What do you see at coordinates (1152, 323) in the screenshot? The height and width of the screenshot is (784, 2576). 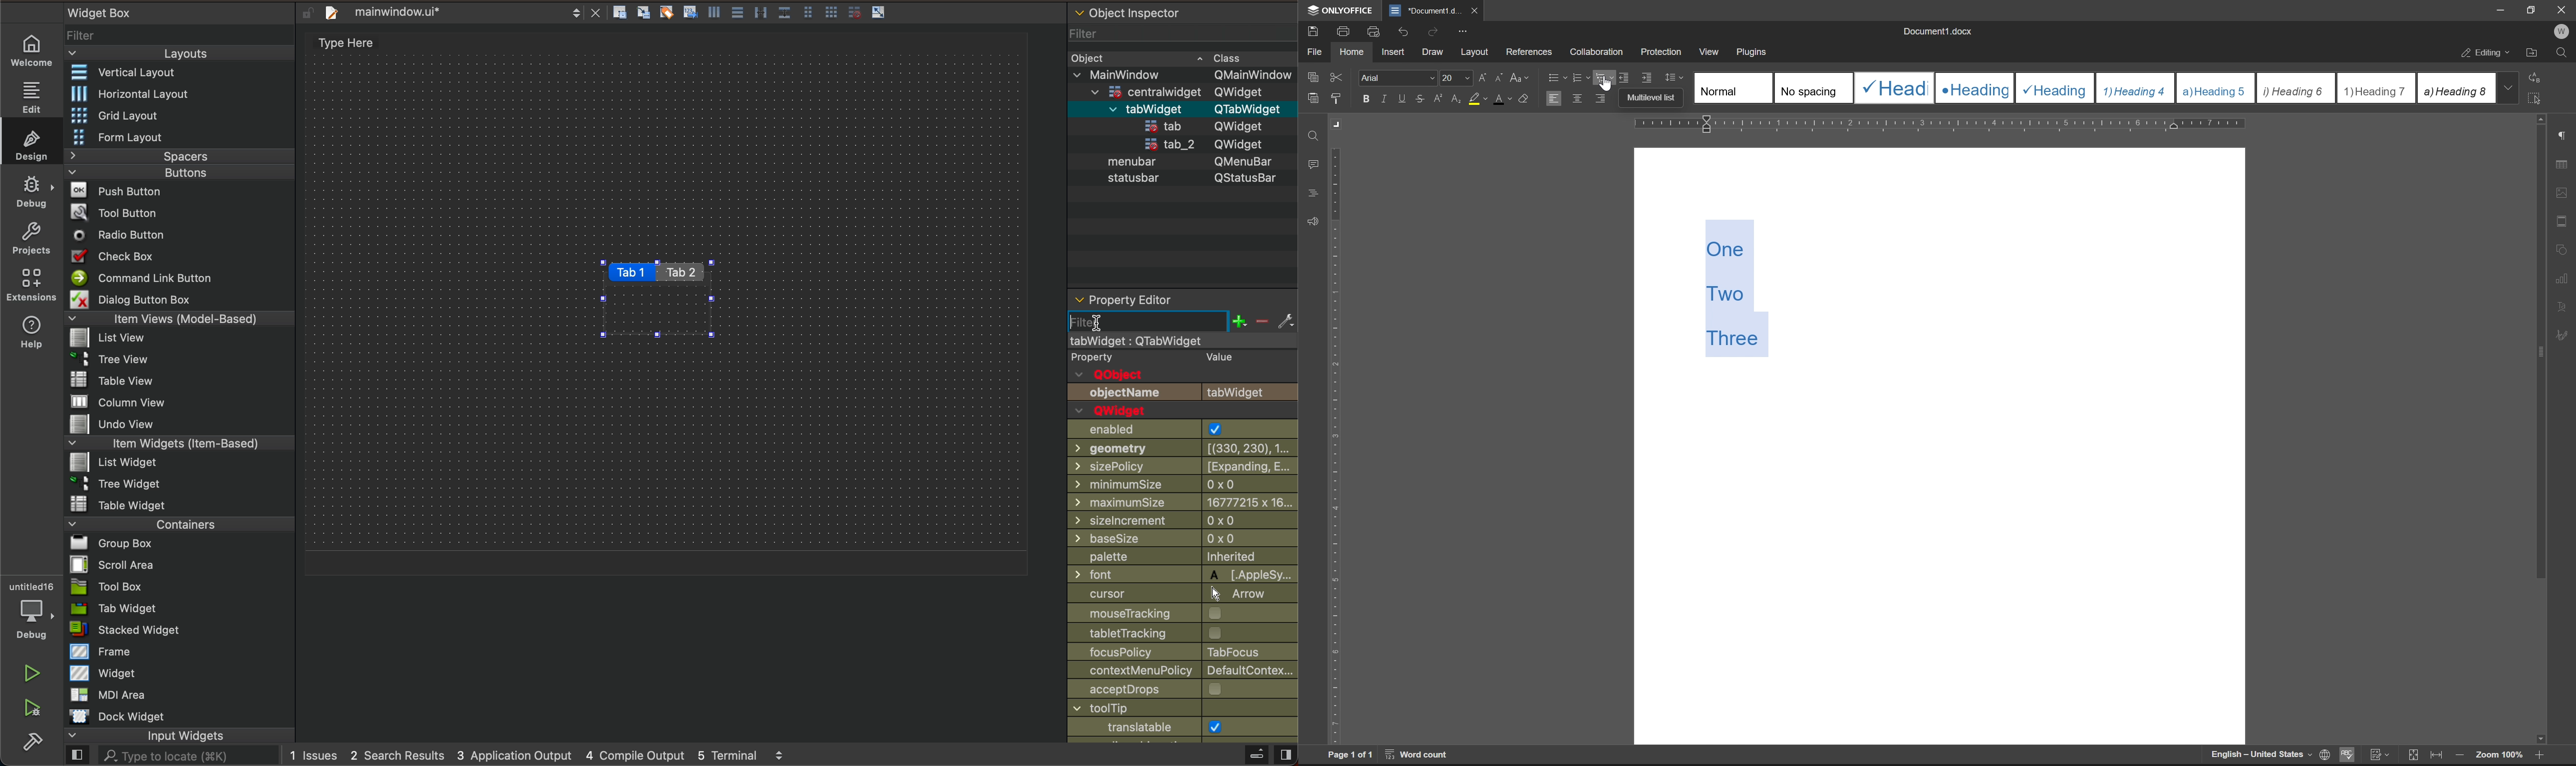 I see `start typing` at bounding box center [1152, 323].